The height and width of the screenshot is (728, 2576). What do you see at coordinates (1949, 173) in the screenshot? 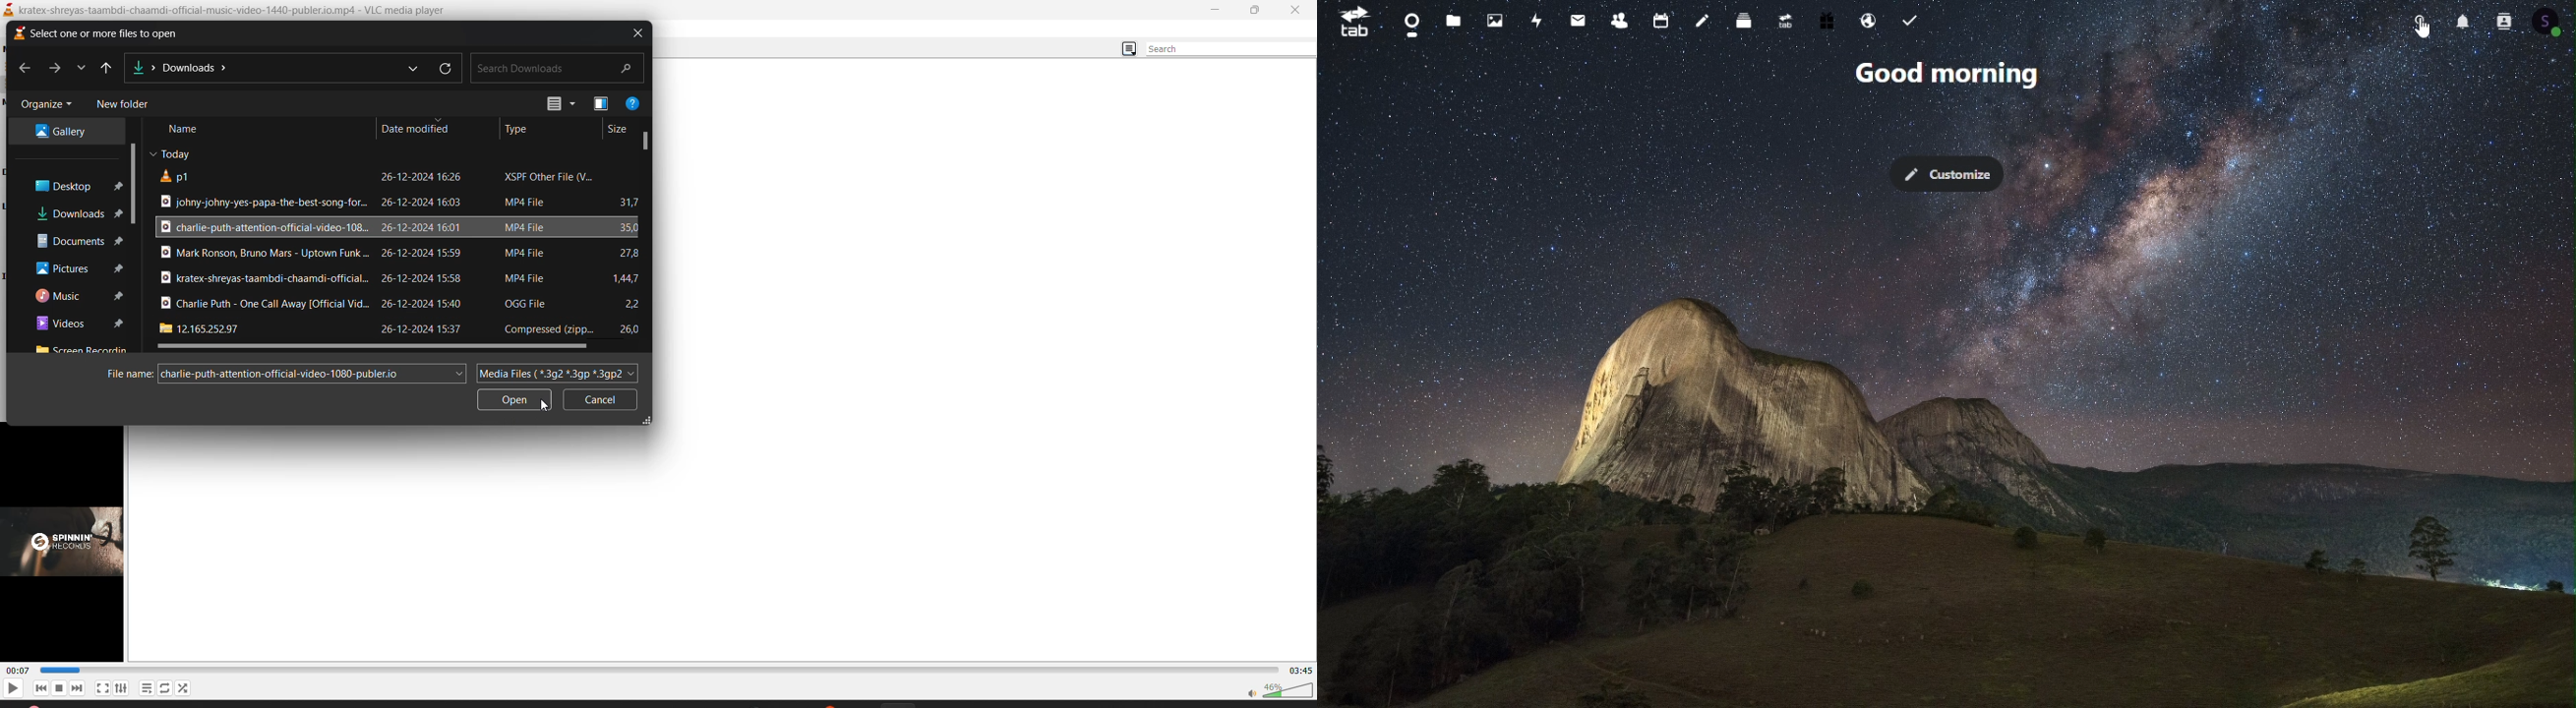
I see `Customise` at bounding box center [1949, 173].